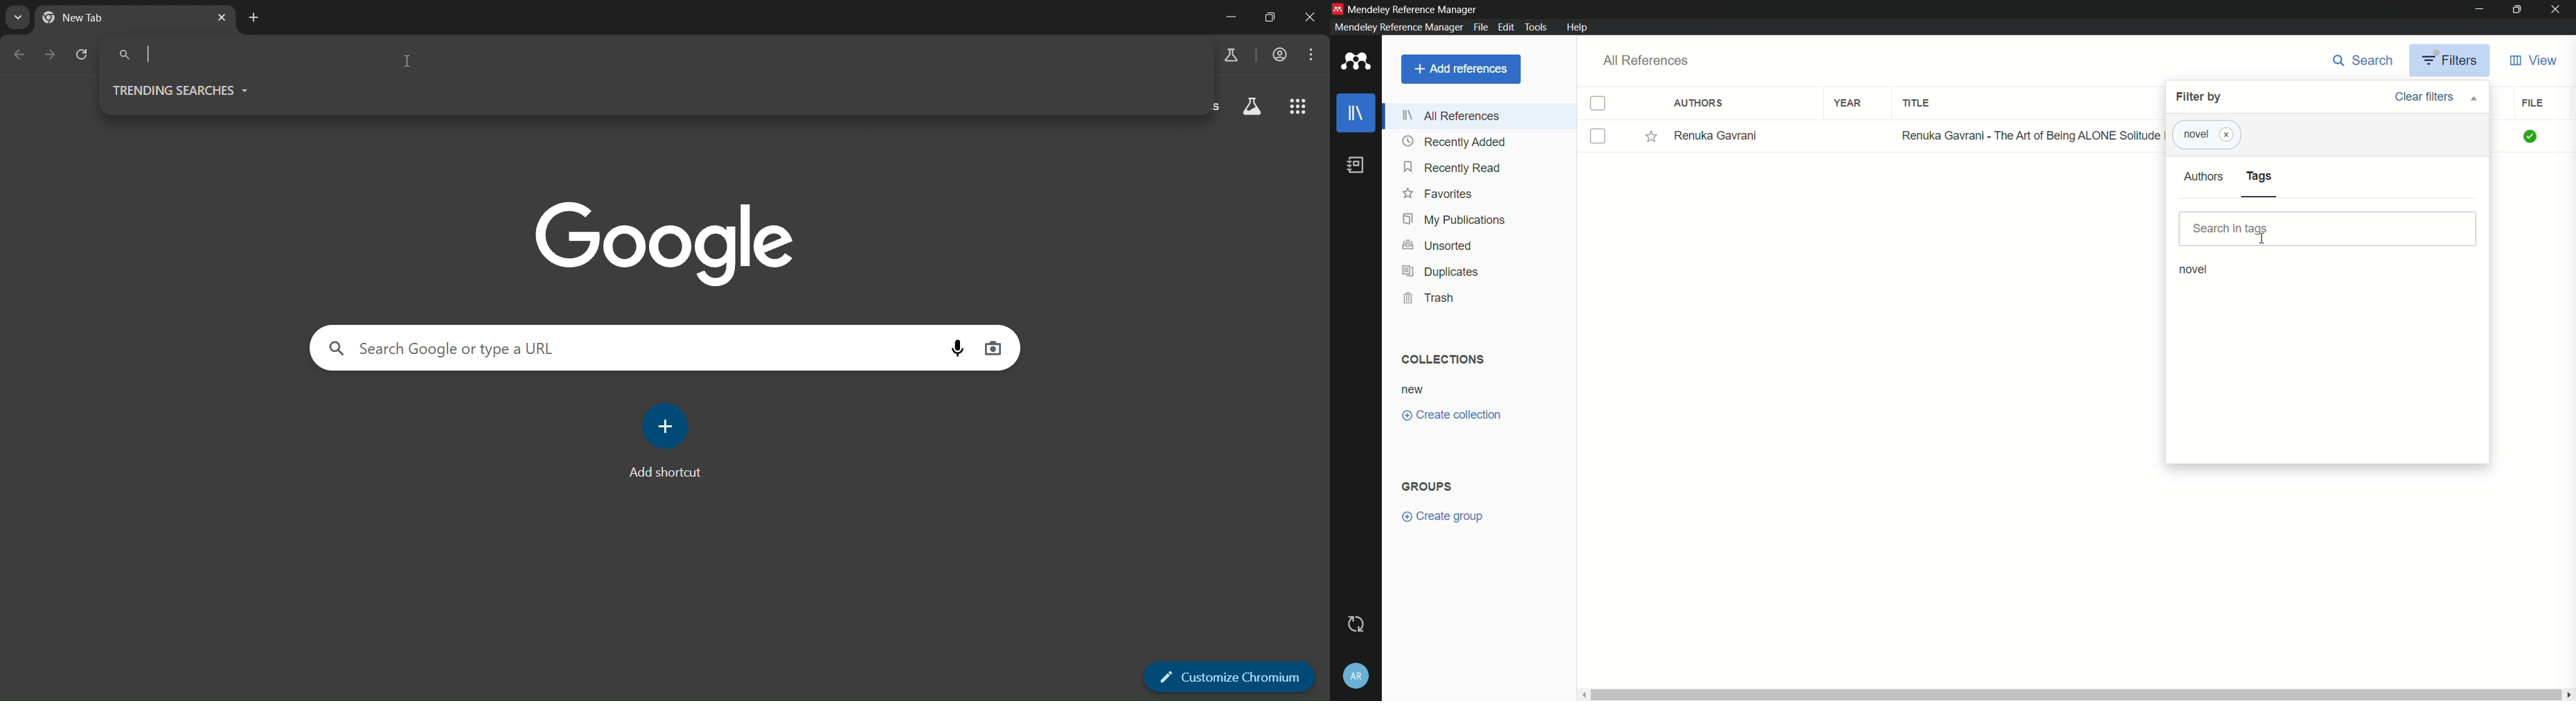  What do you see at coordinates (1426, 487) in the screenshot?
I see `groups` at bounding box center [1426, 487].